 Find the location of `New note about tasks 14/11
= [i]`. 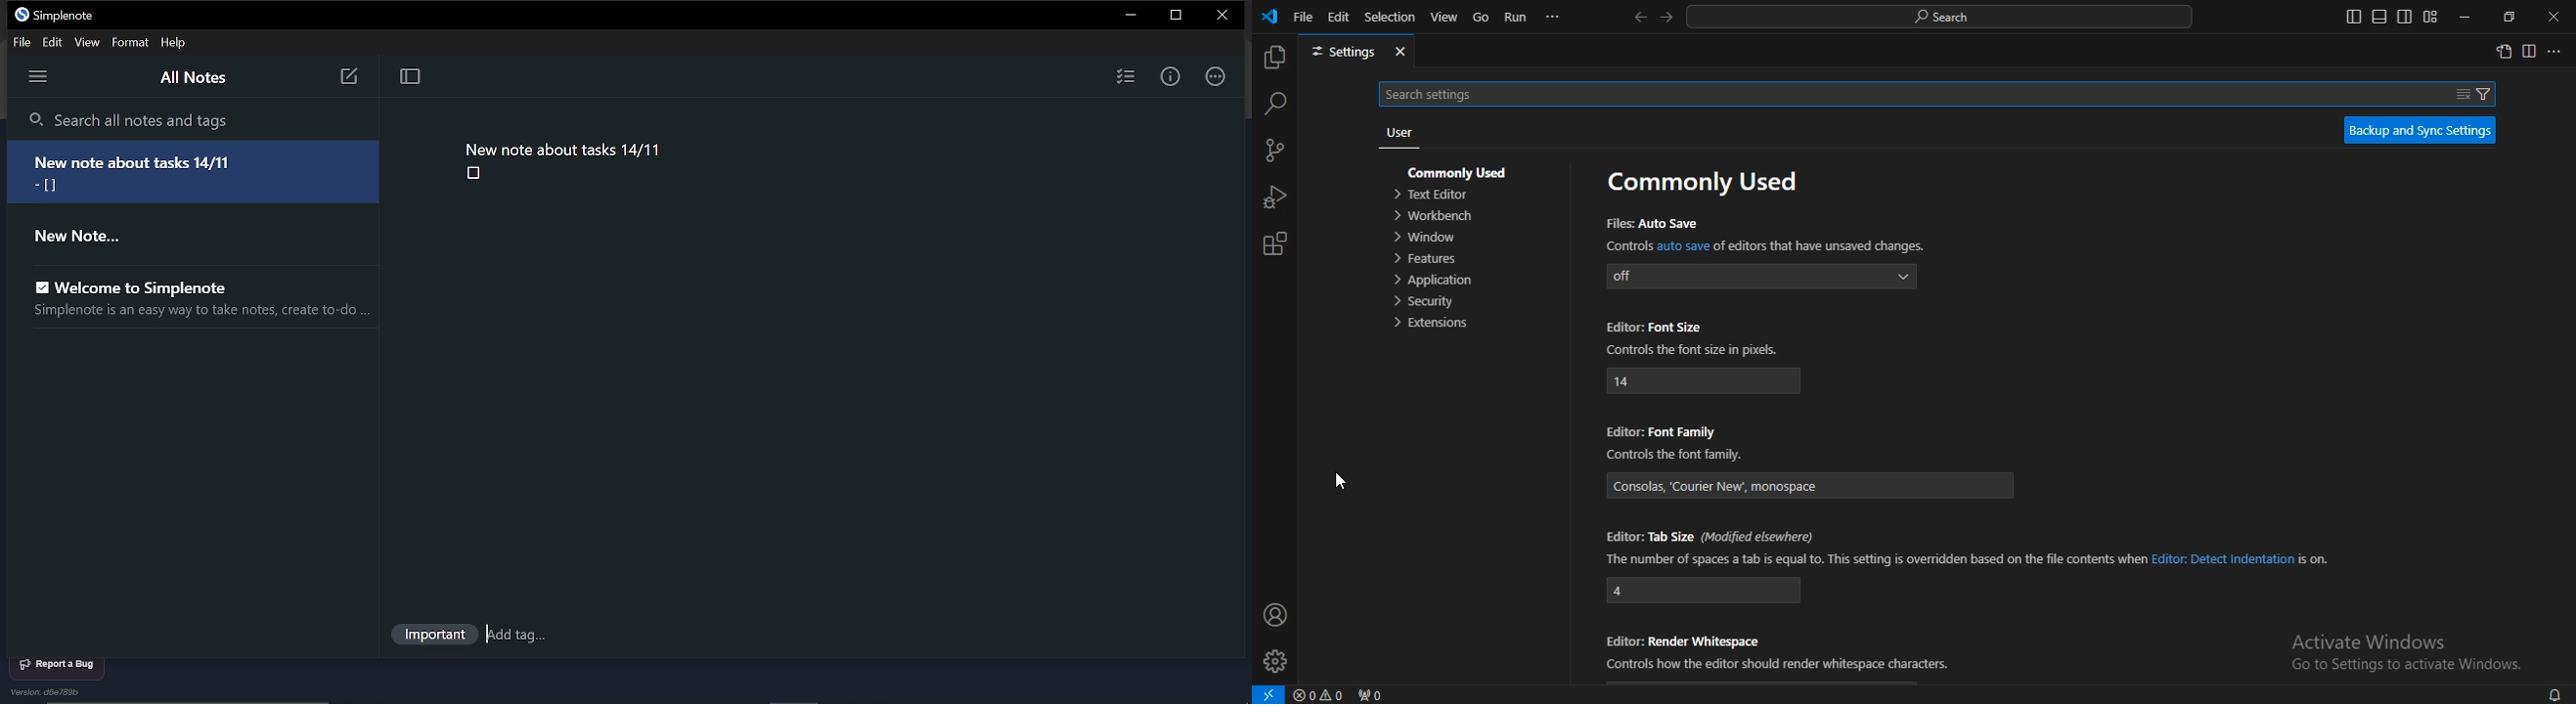

New note about tasks 14/11
= [i] is located at coordinates (199, 172).